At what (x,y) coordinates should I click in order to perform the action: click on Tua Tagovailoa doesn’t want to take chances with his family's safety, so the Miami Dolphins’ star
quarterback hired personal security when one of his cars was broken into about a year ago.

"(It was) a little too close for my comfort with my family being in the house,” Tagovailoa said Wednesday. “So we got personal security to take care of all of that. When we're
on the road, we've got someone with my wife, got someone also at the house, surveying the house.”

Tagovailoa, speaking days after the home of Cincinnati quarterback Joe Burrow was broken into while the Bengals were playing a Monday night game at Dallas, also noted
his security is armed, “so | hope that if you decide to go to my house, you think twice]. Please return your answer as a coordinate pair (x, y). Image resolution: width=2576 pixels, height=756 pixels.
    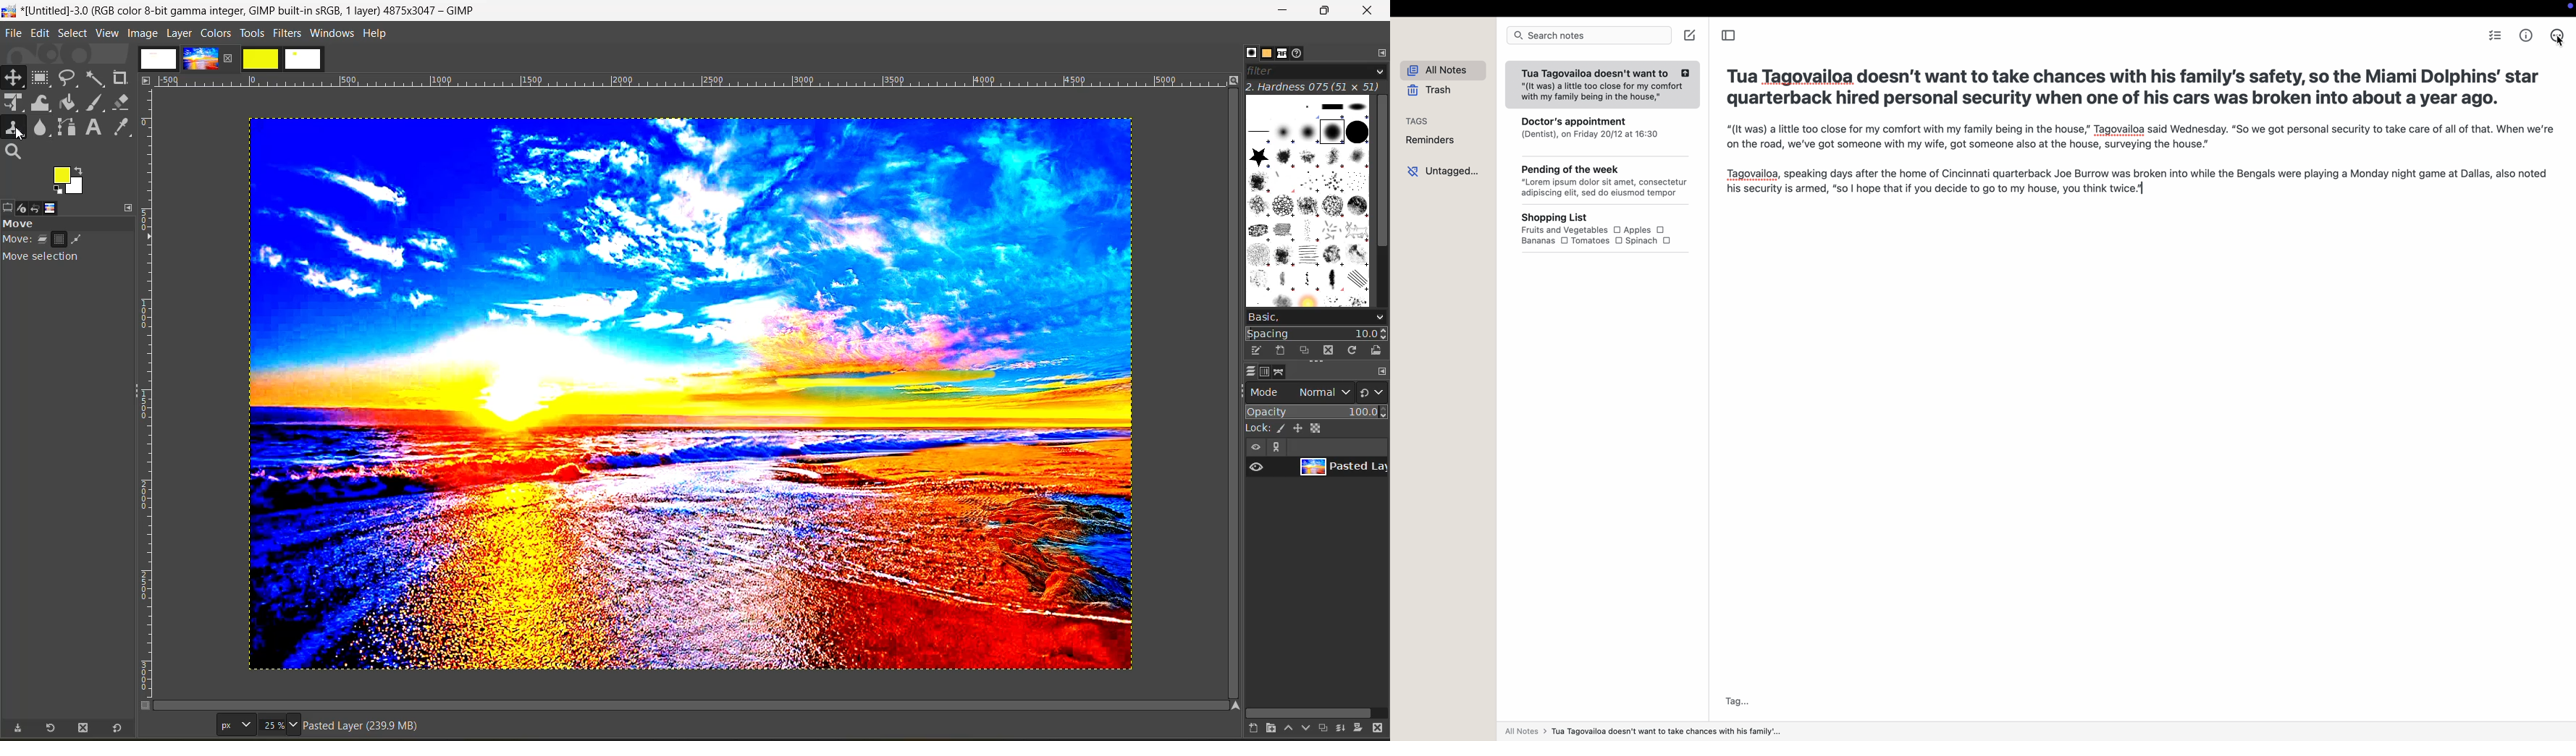
    Looking at the image, I should click on (2130, 132).